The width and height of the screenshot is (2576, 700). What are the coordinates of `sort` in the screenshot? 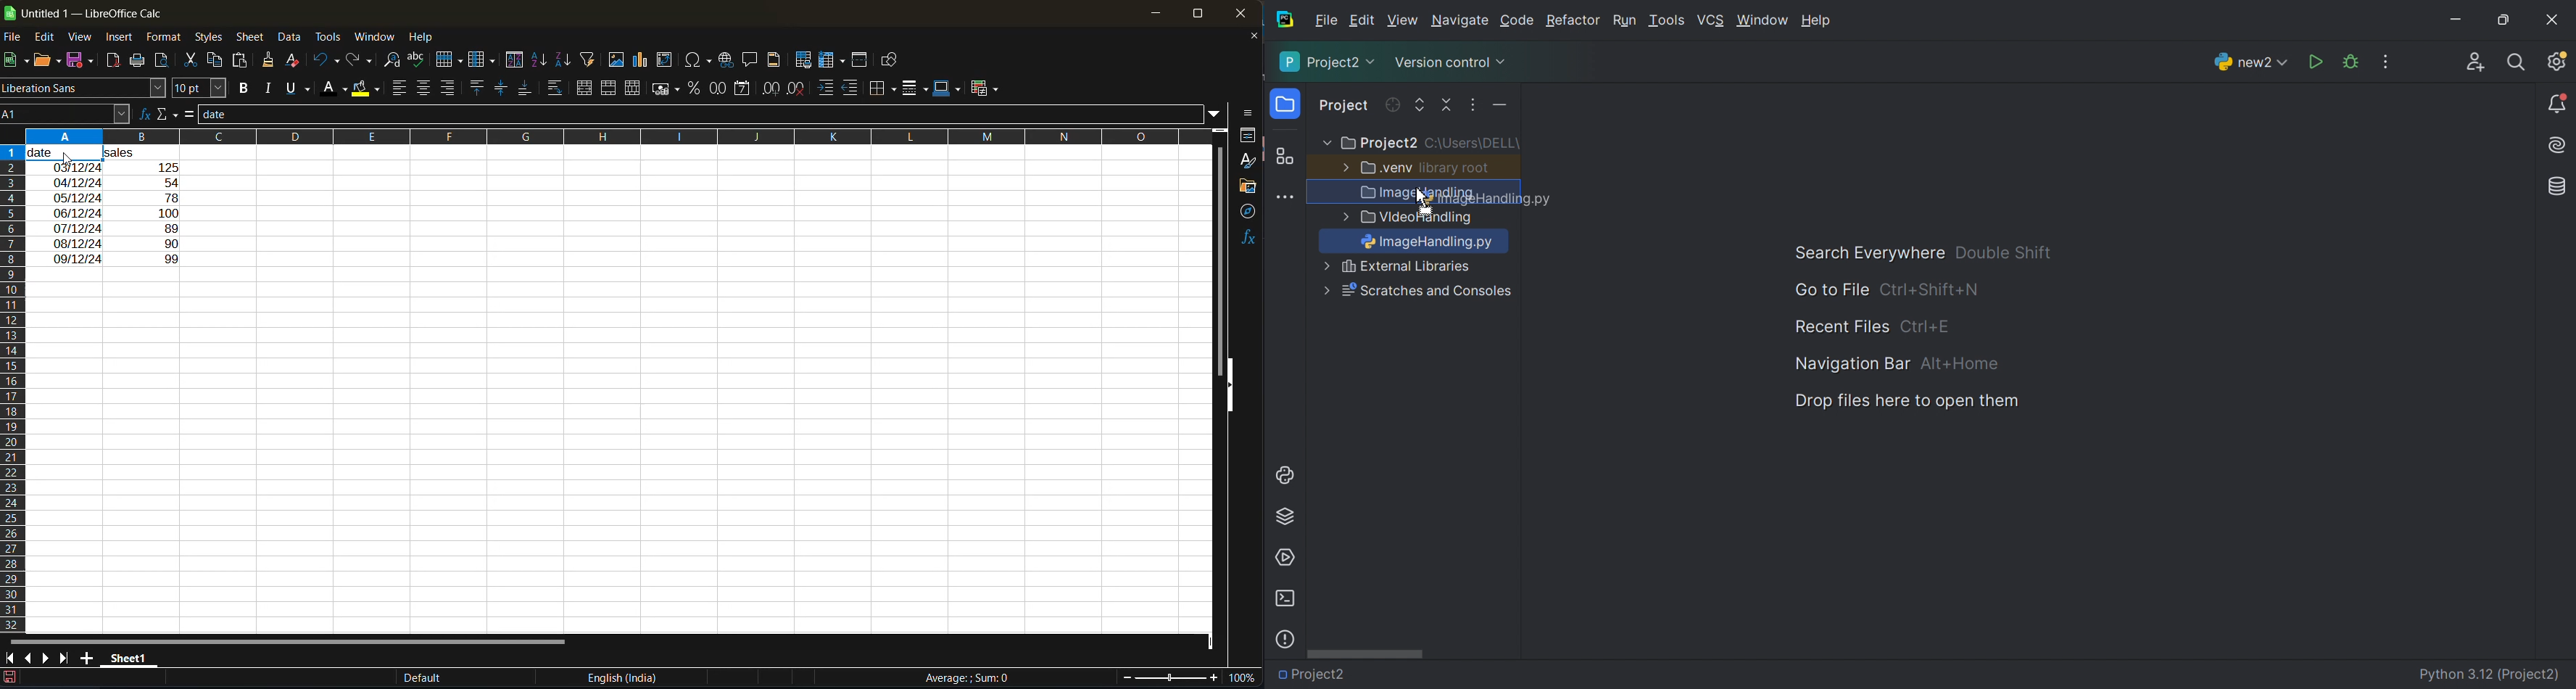 It's located at (515, 59).